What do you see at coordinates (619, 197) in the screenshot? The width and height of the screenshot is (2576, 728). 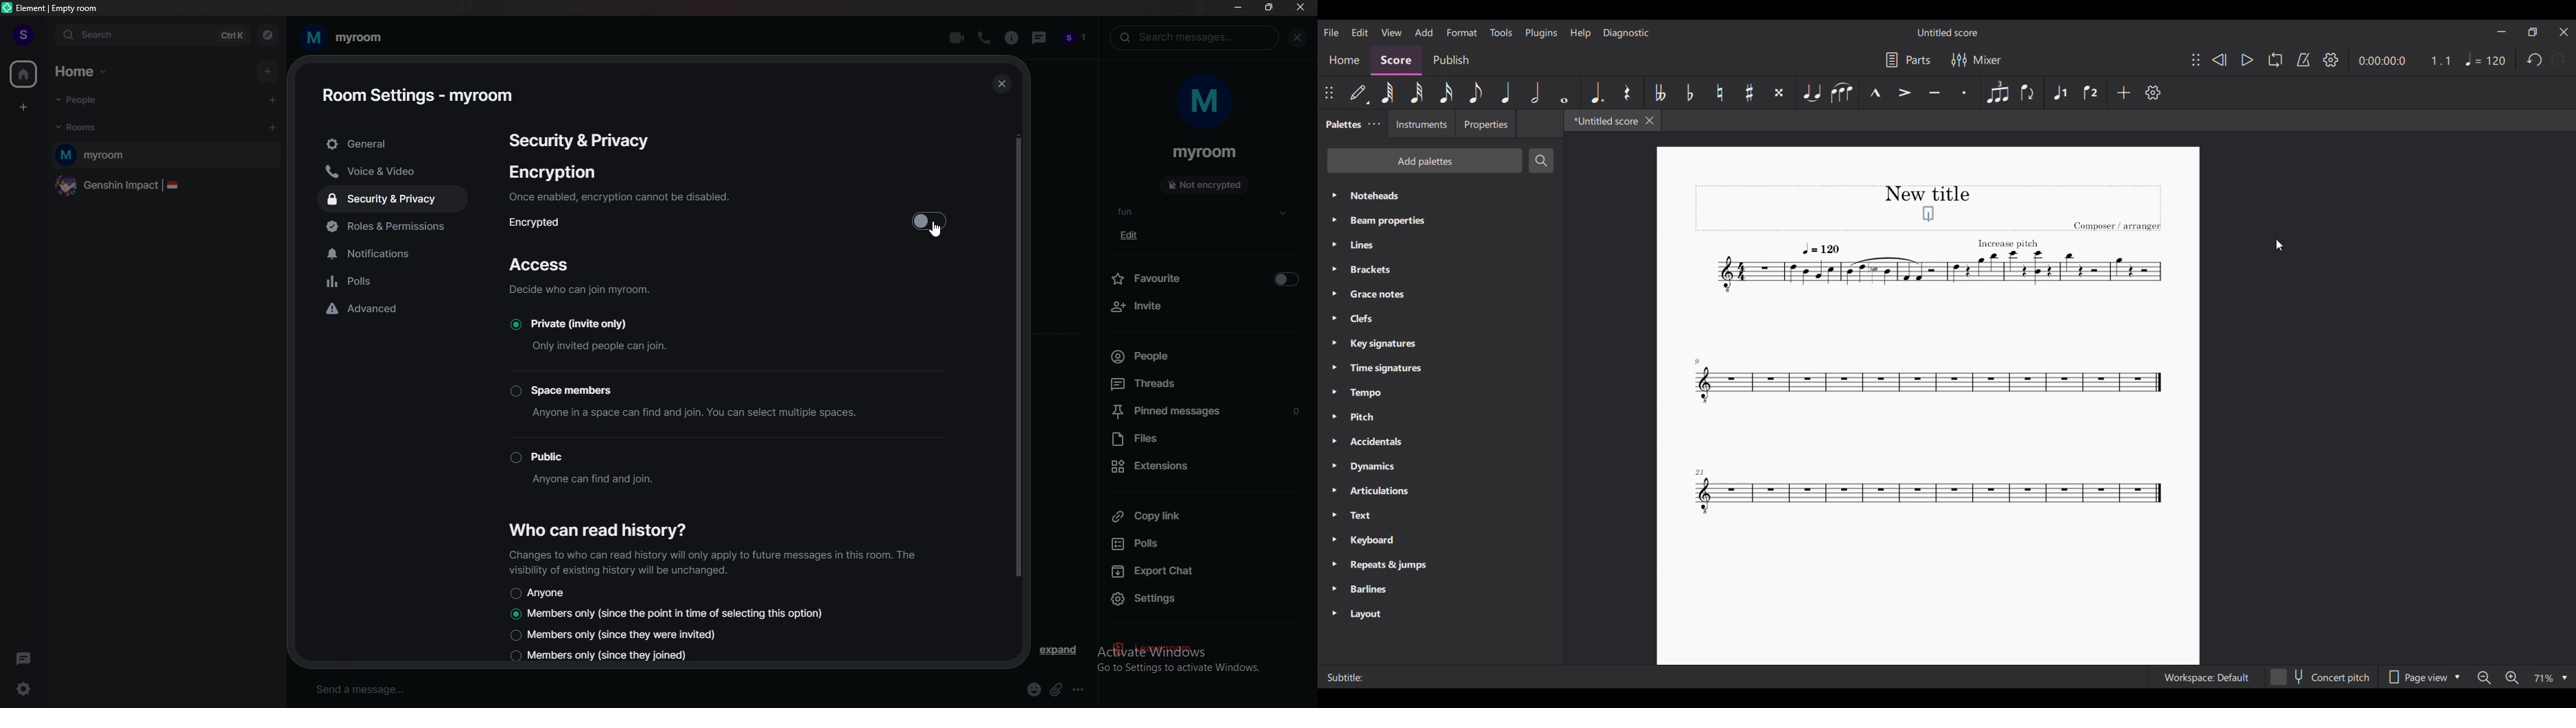 I see `Once enabled, encryption cannot be disabled.` at bounding box center [619, 197].